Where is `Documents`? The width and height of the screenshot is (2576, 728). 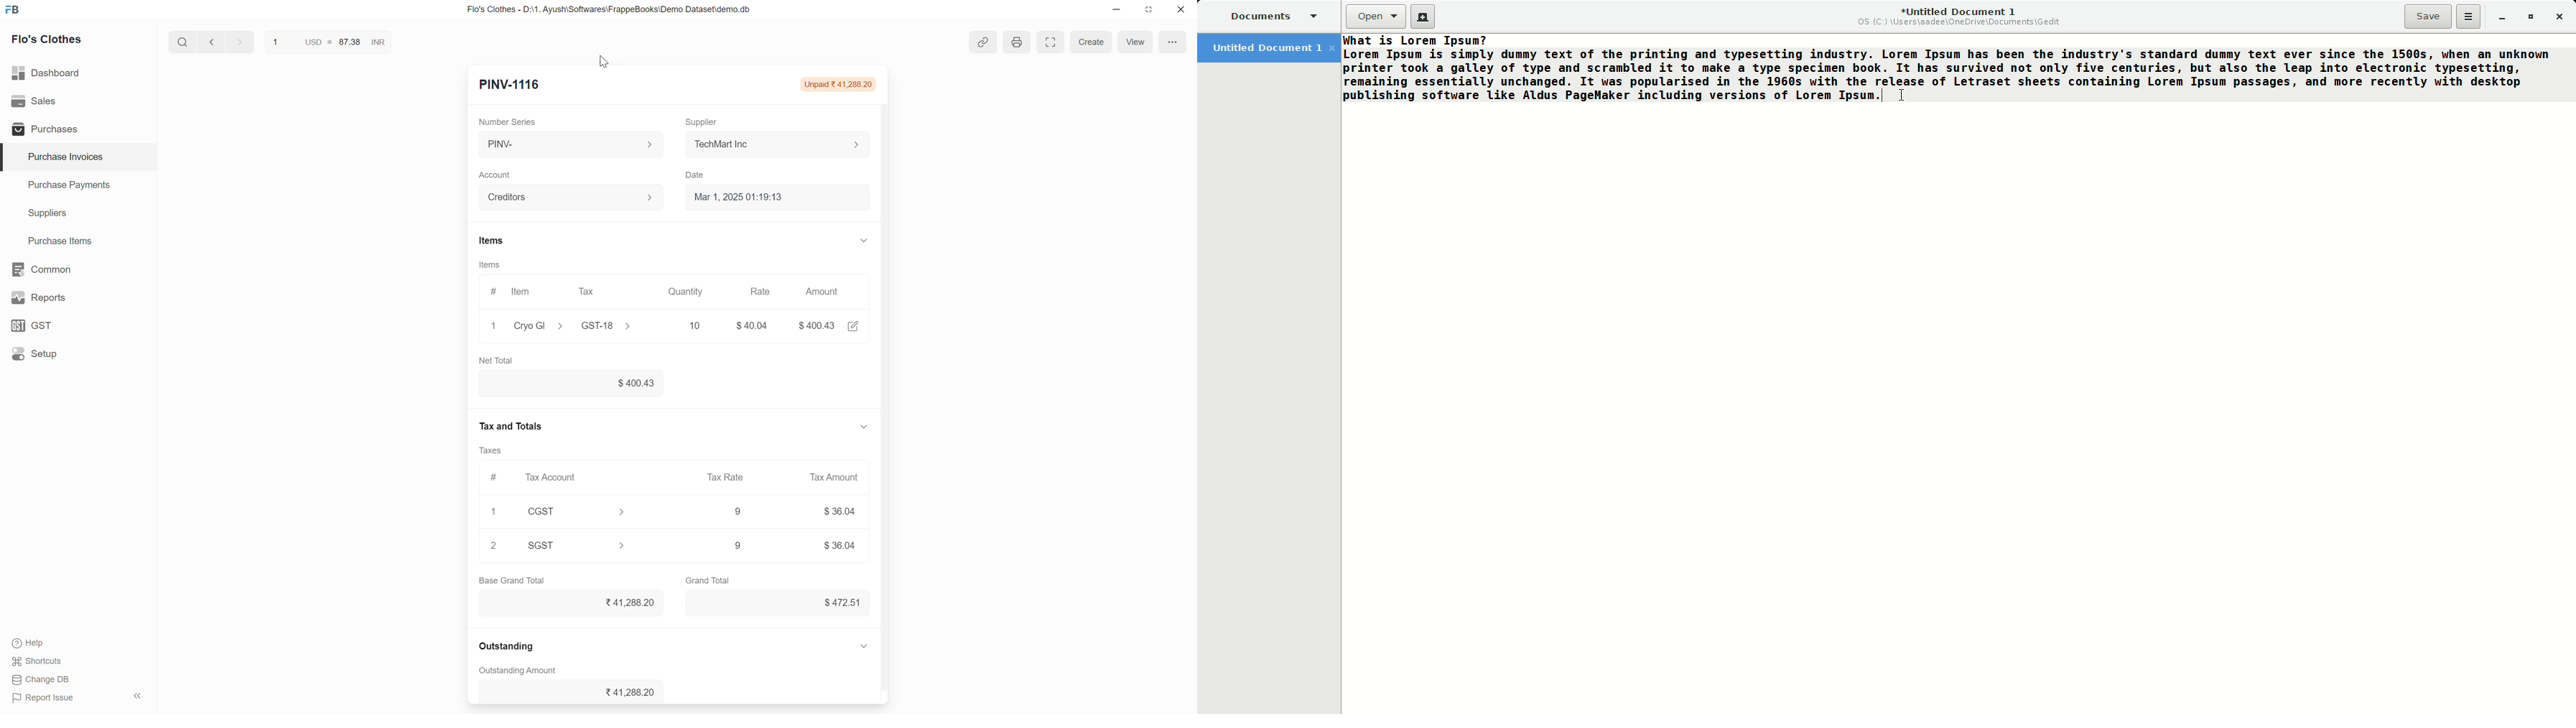 Documents is located at coordinates (1272, 16).